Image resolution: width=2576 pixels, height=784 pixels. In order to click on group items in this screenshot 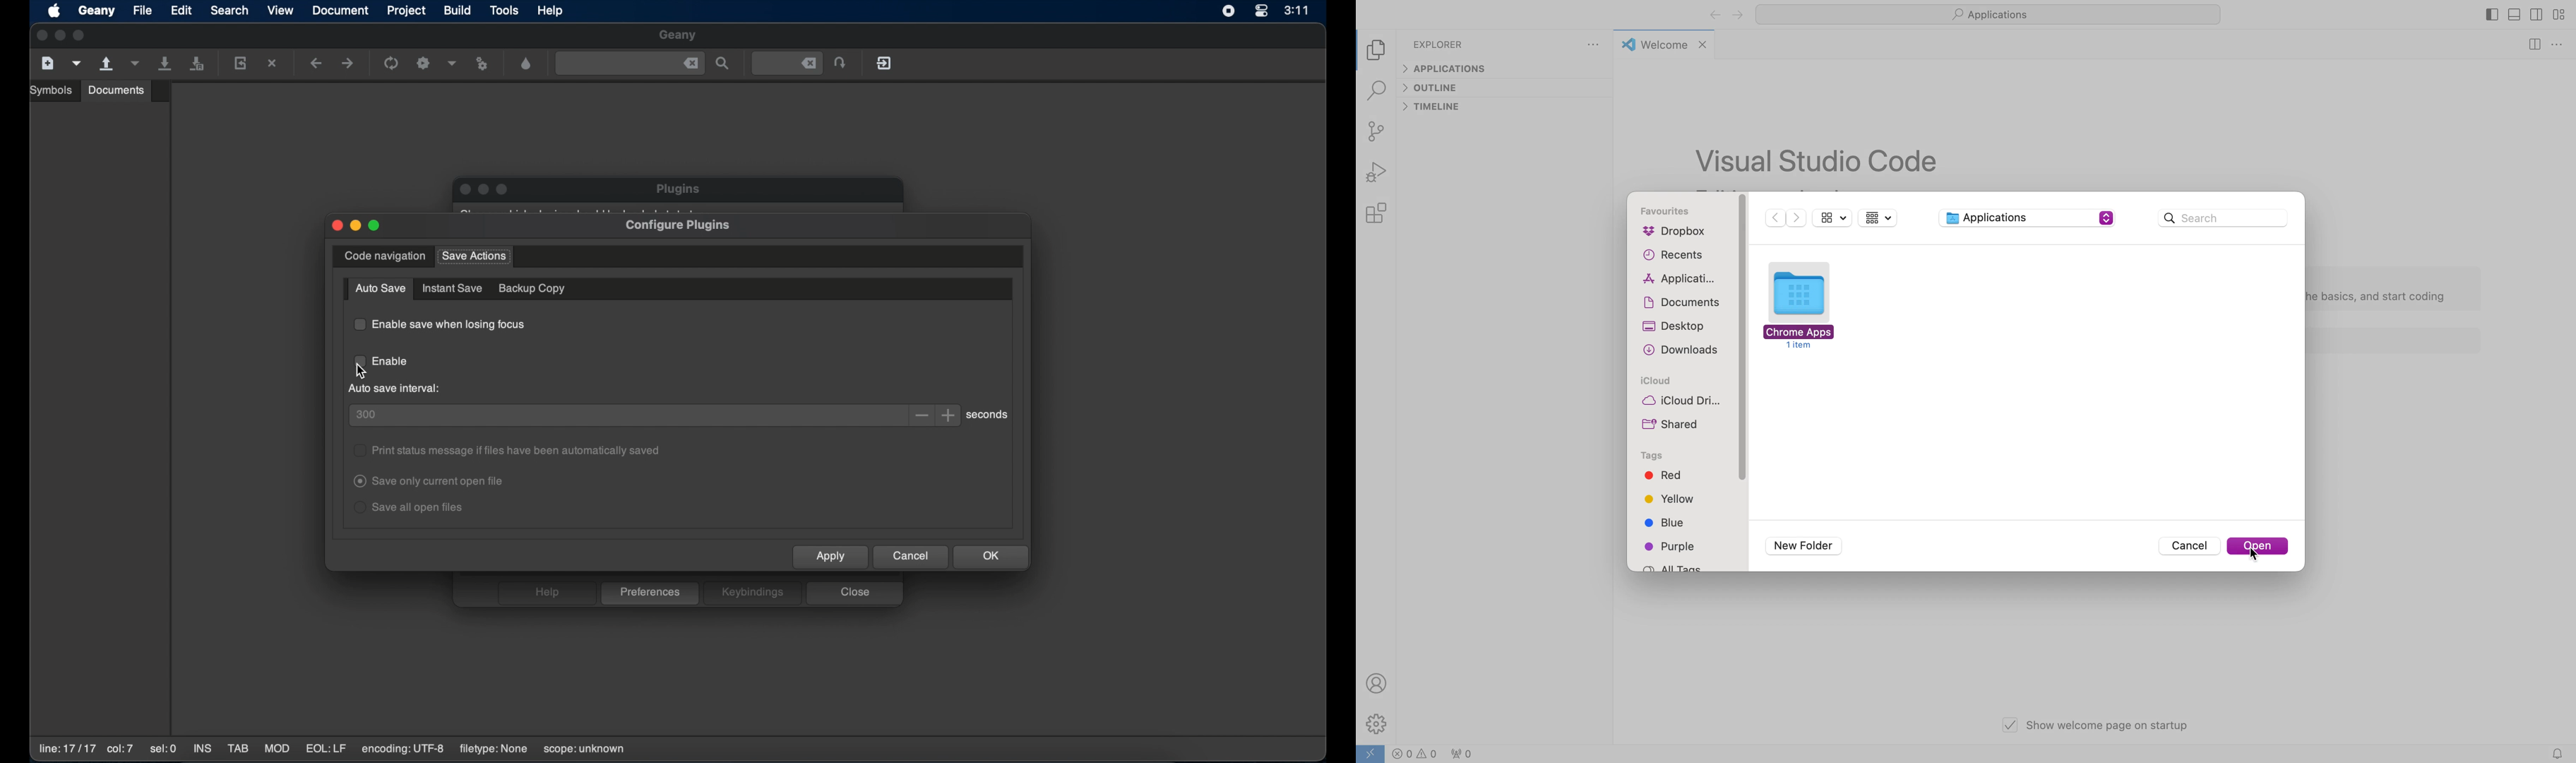, I will do `click(1880, 219)`.